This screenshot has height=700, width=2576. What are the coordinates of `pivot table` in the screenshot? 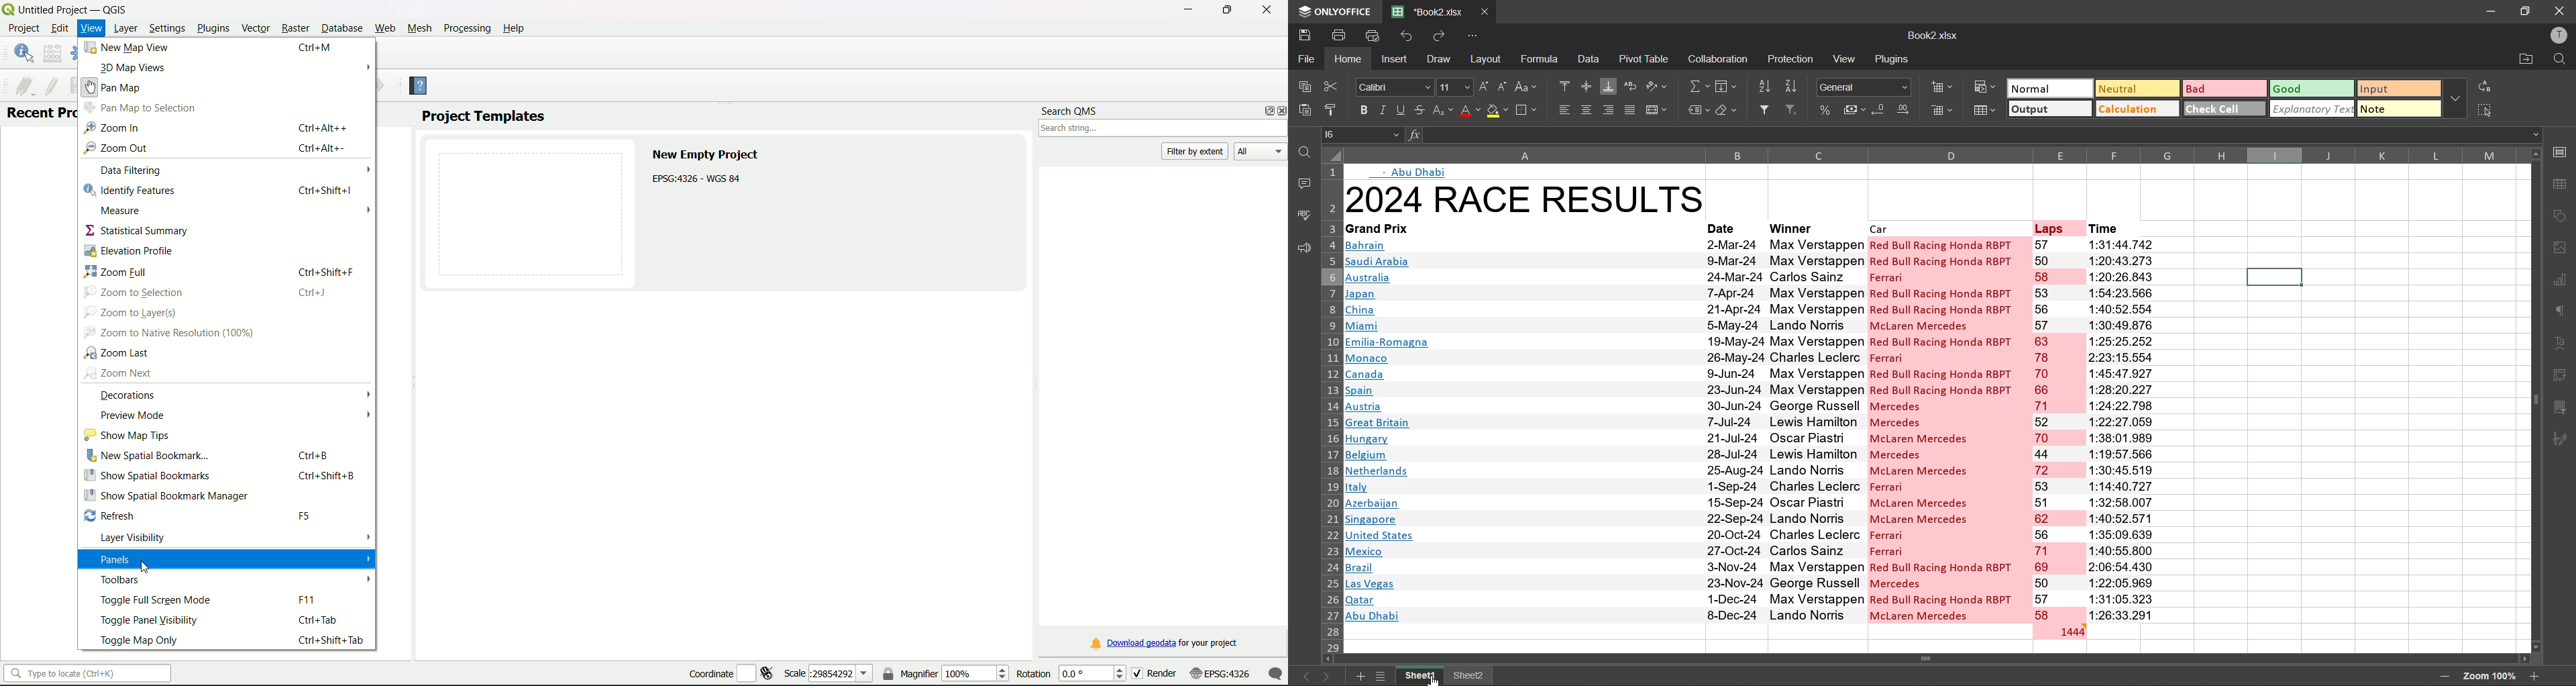 It's located at (2561, 377).